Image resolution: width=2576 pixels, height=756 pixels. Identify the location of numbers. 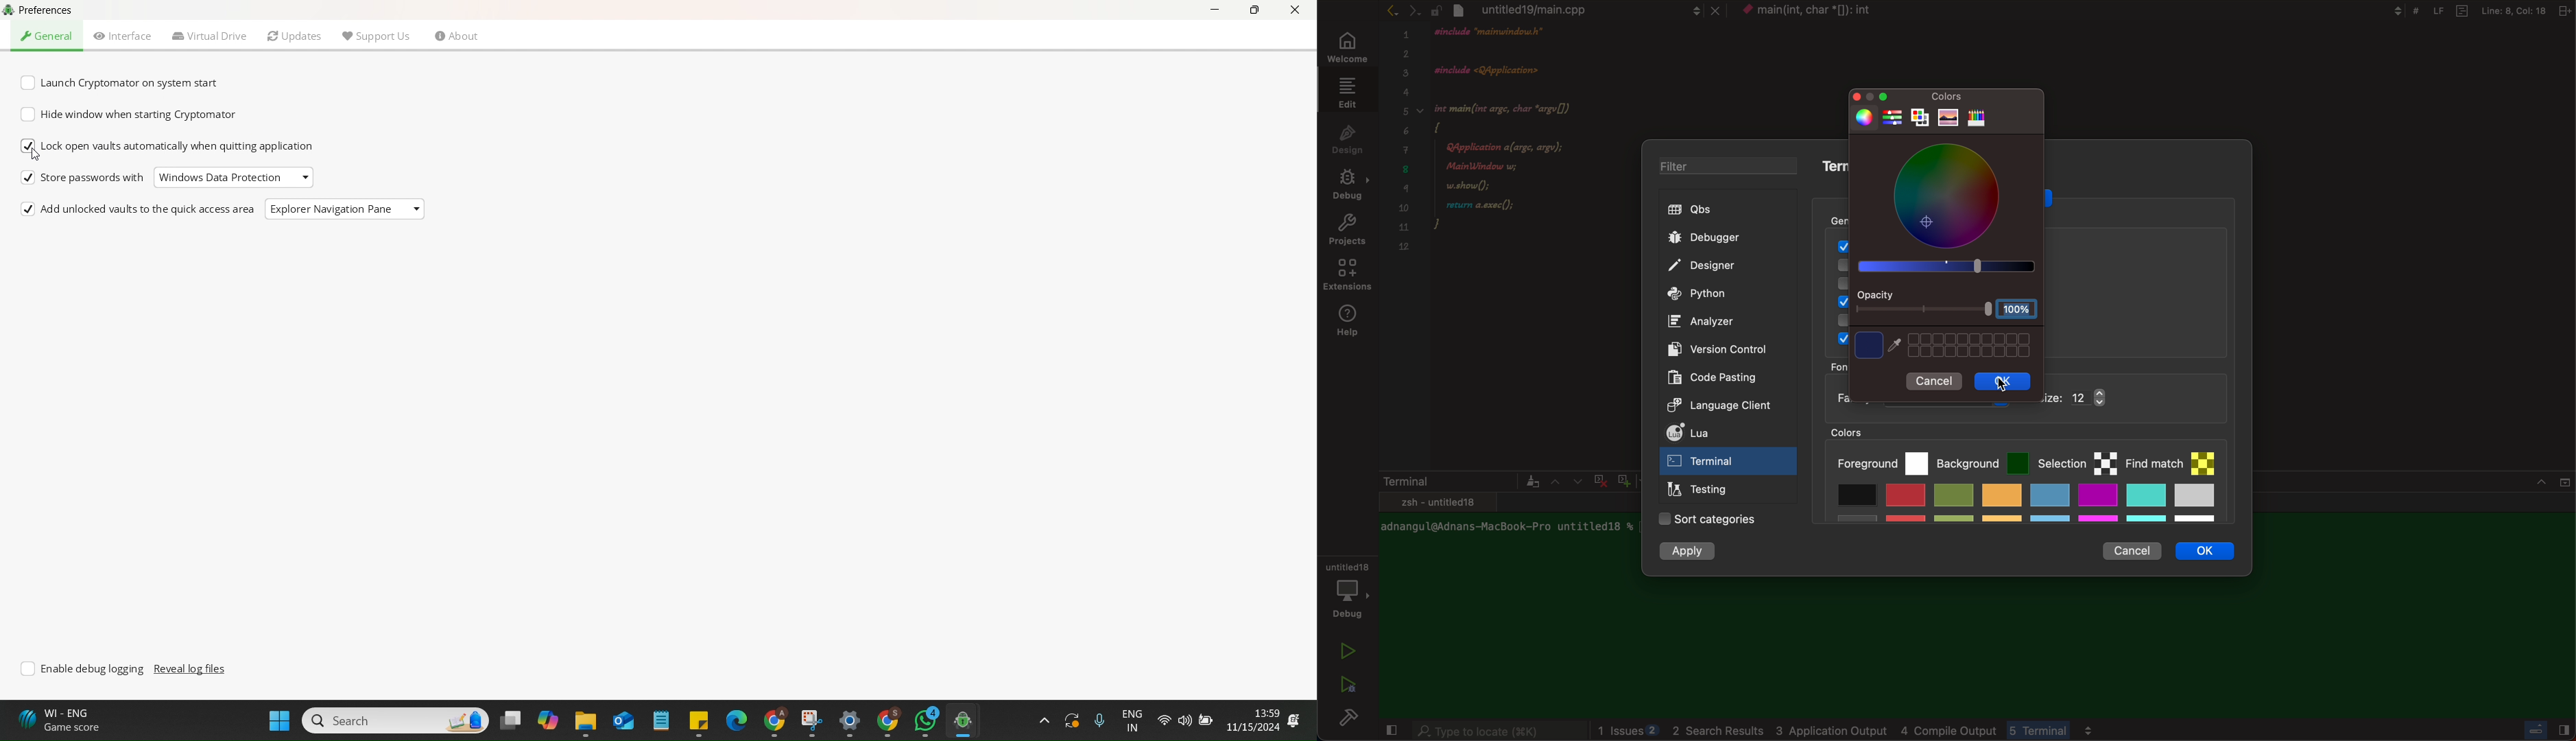
(1405, 147).